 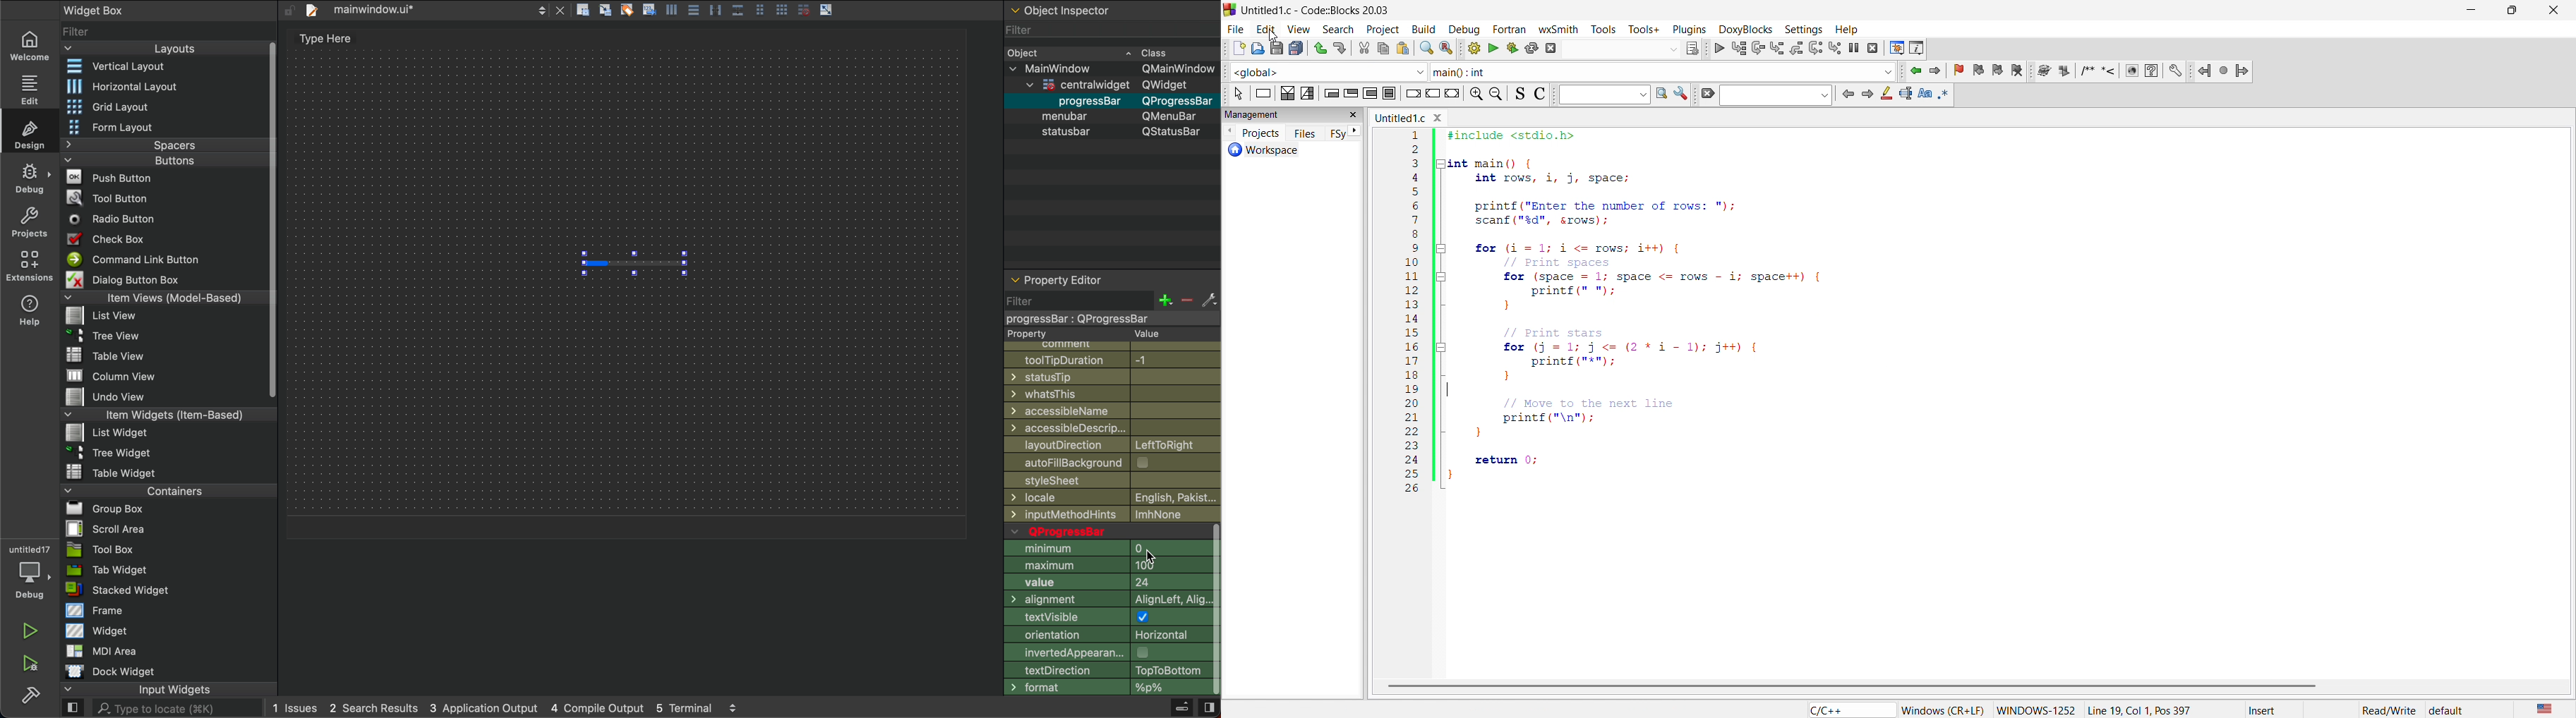 I want to click on step into instructions, so click(x=1836, y=47).